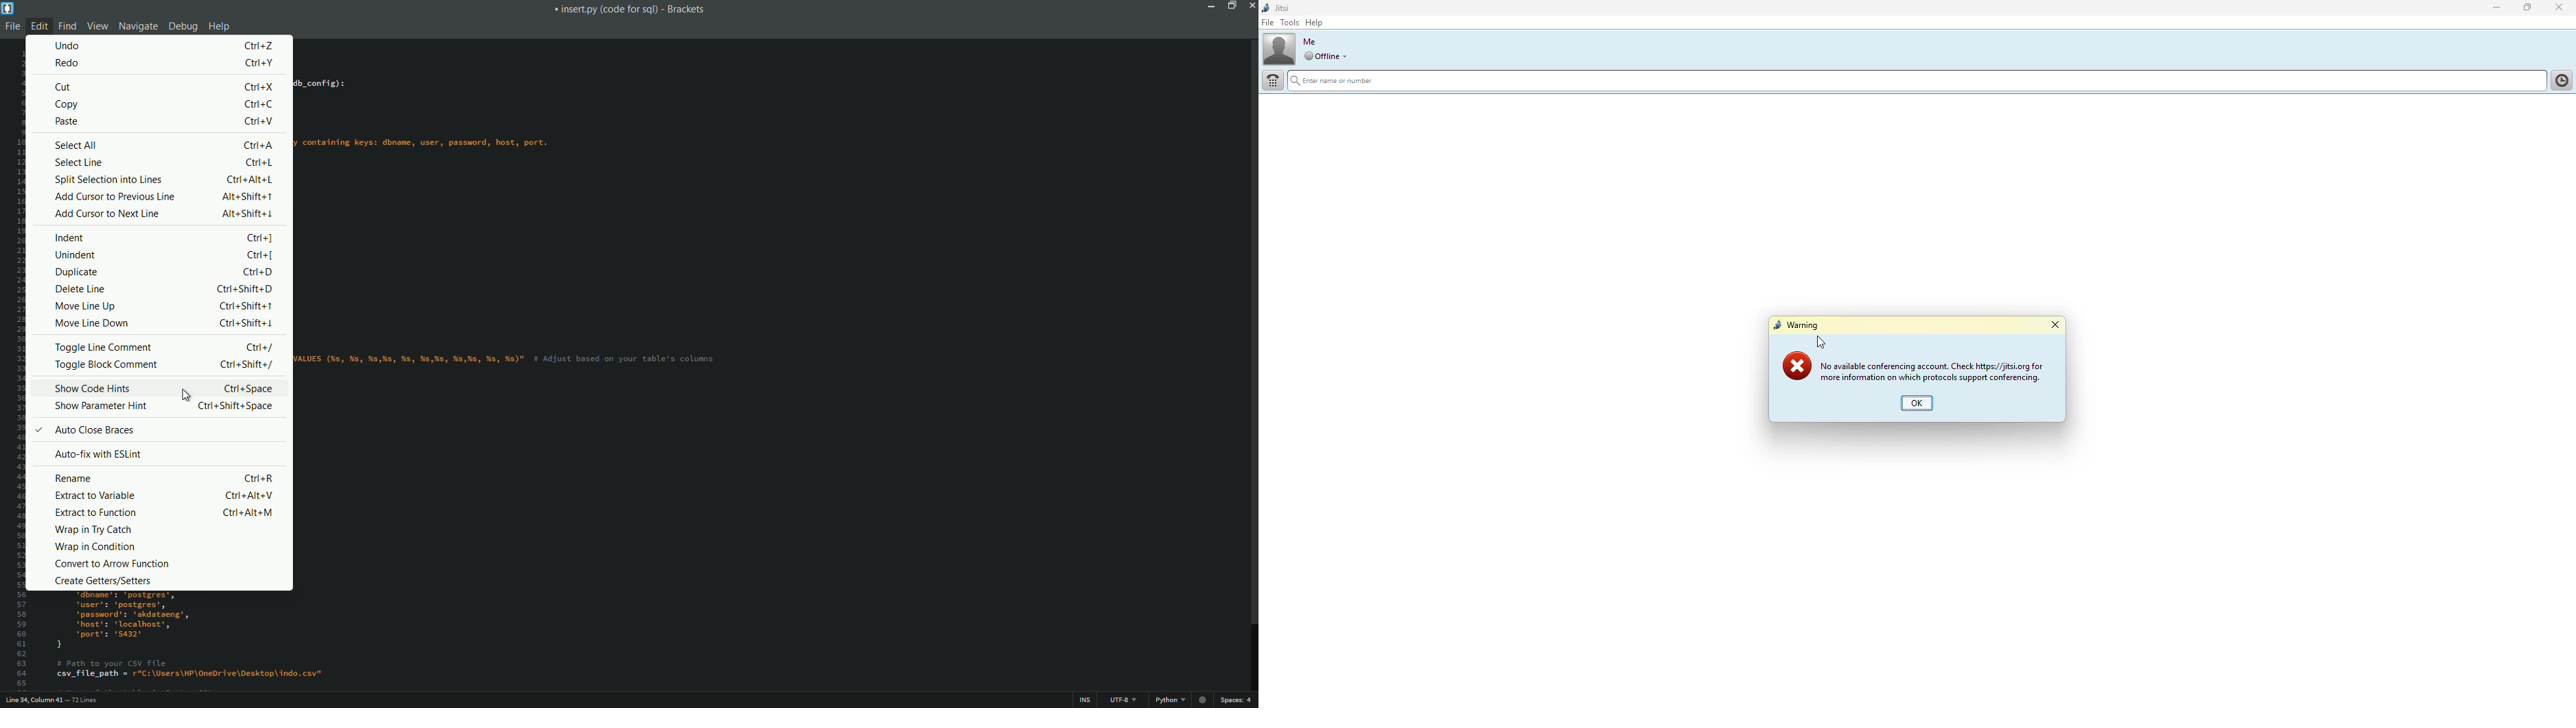 The height and width of the screenshot is (728, 2576). Describe the element at coordinates (136, 26) in the screenshot. I see `navigate menu` at that location.